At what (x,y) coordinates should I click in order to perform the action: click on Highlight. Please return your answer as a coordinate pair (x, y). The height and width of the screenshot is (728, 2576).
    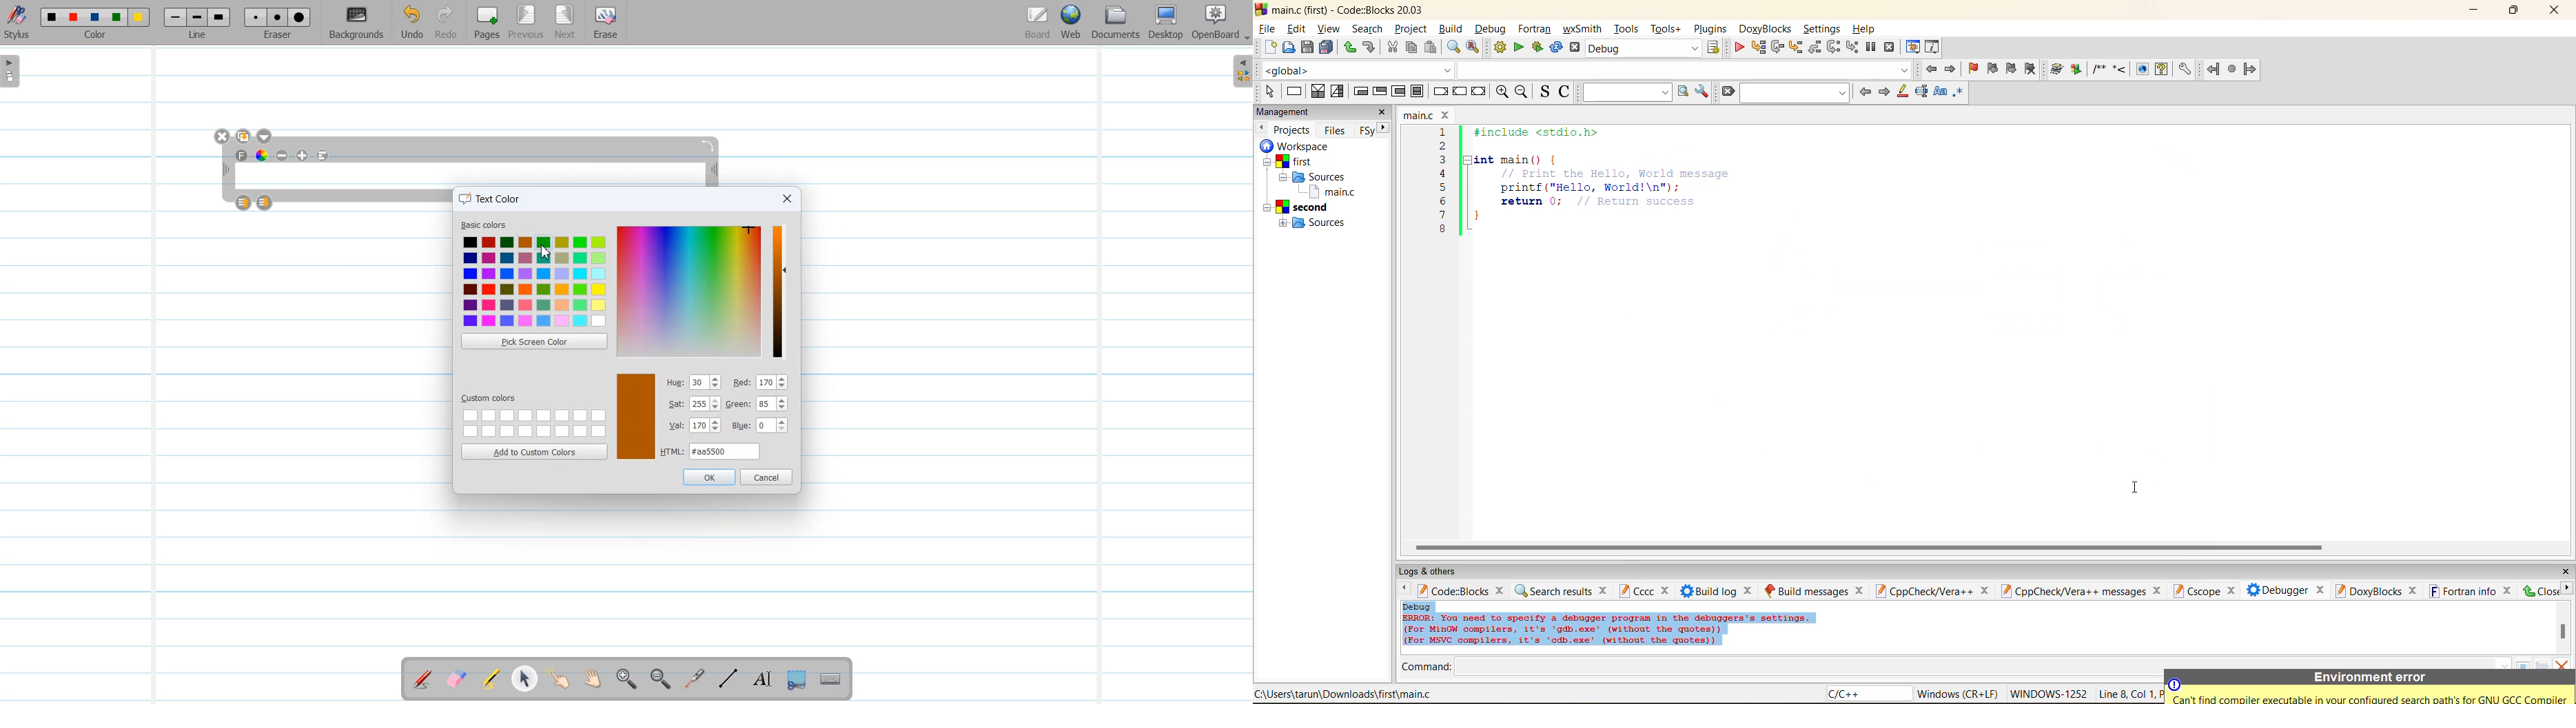
    Looking at the image, I should click on (491, 680).